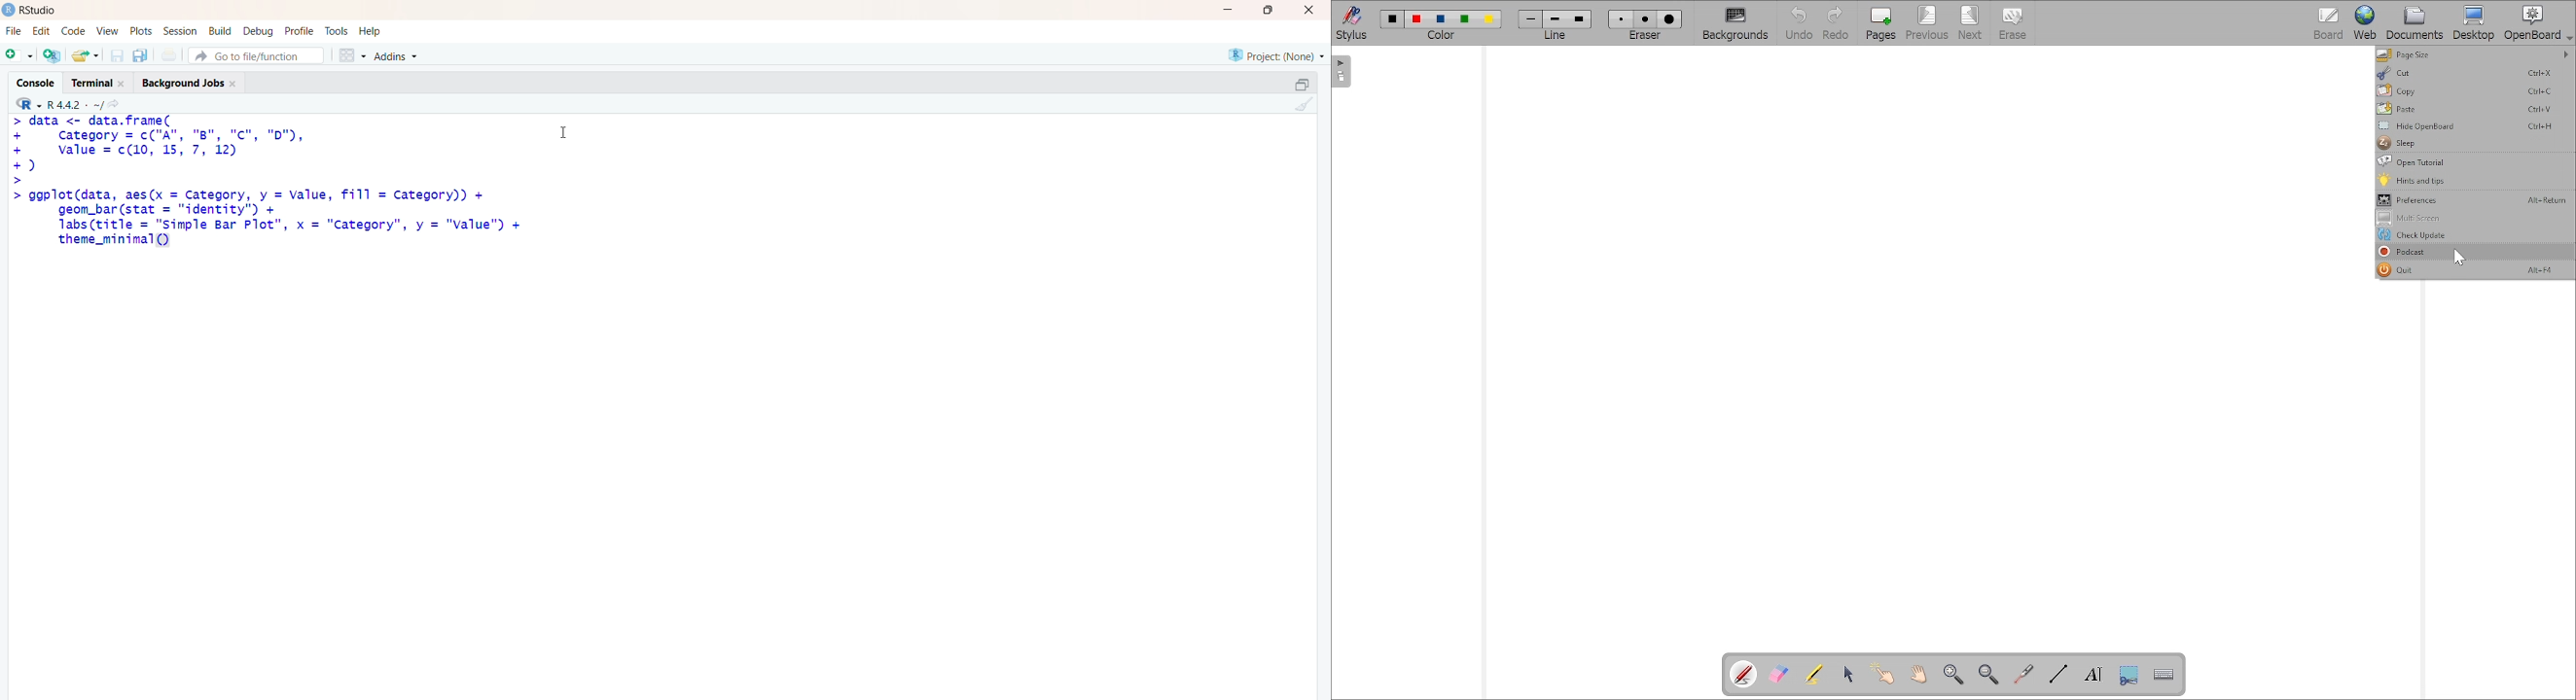 This screenshot has height=700, width=2576. I want to click on Interact with items, so click(1881, 674).